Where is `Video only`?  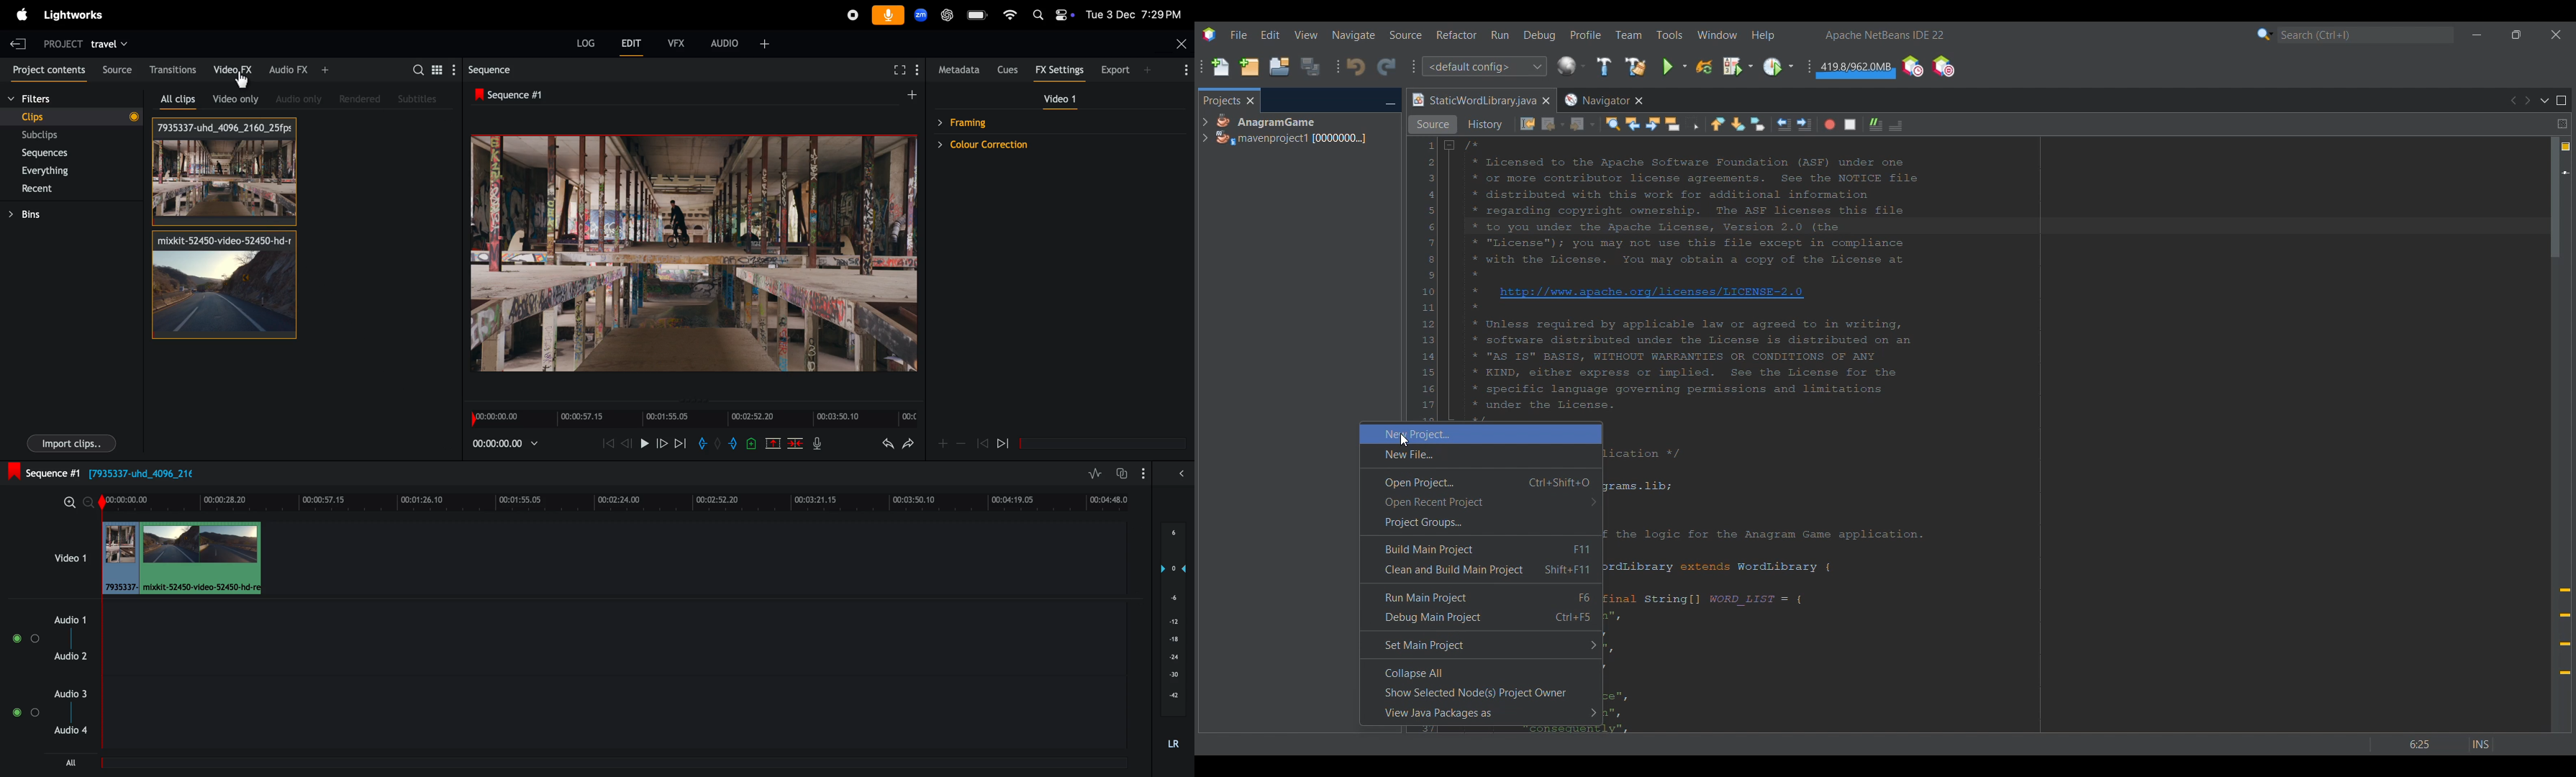 Video only is located at coordinates (235, 99).